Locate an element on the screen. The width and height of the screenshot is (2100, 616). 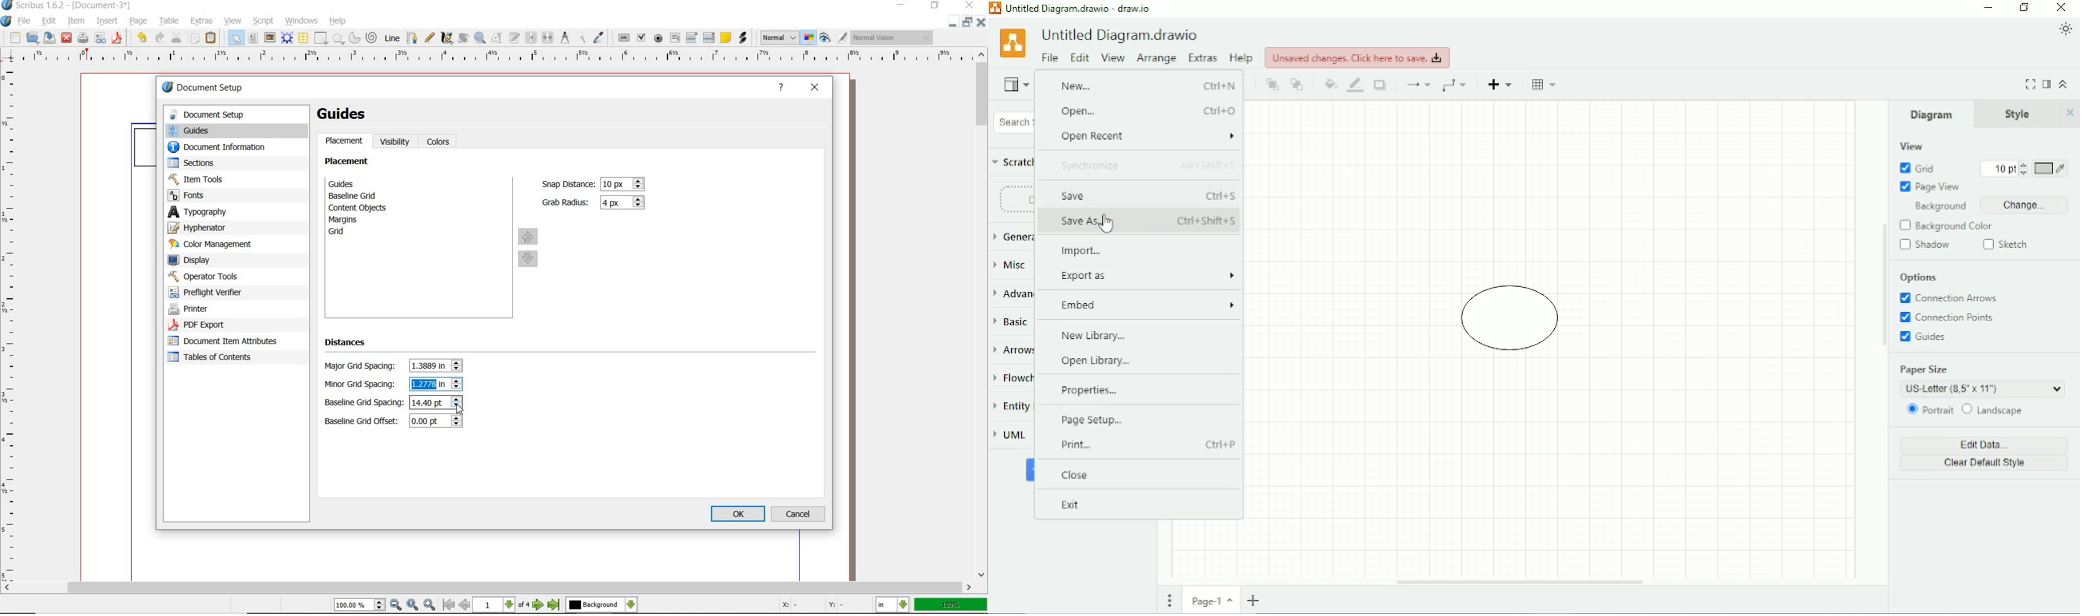
restore is located at coordinates (969, 22).